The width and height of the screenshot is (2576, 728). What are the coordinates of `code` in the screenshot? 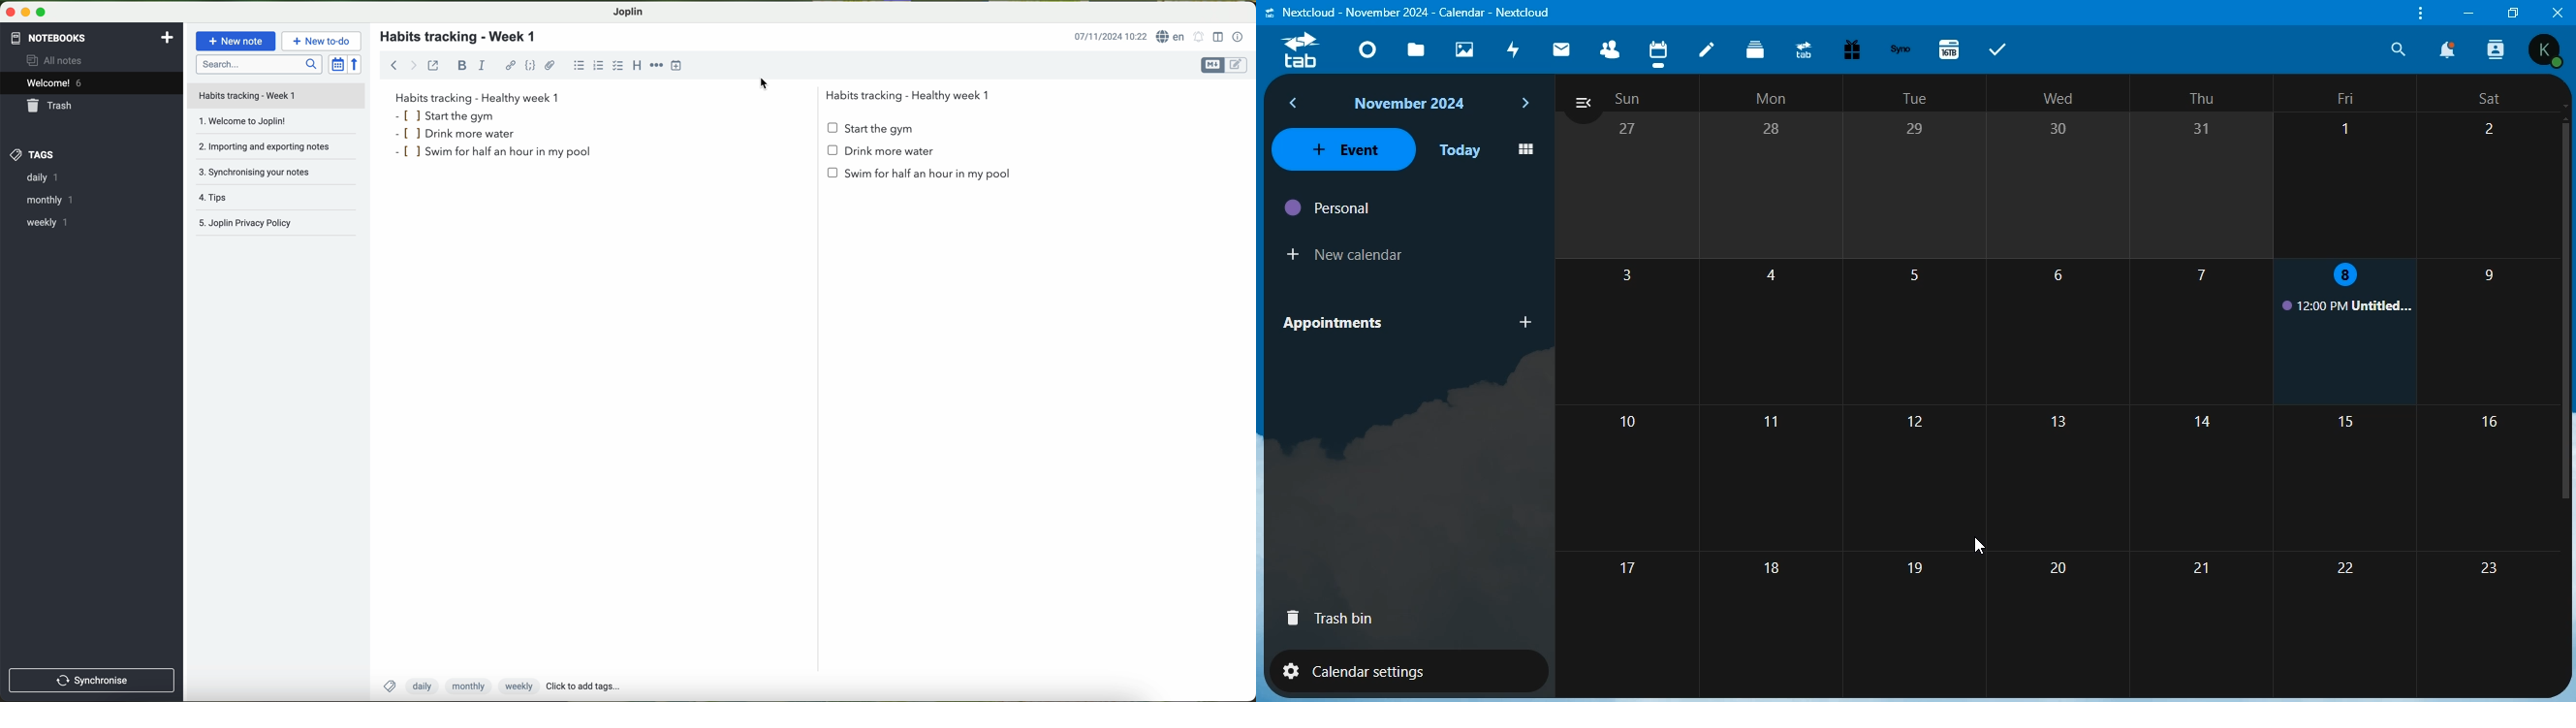 It's located at (531, 65).